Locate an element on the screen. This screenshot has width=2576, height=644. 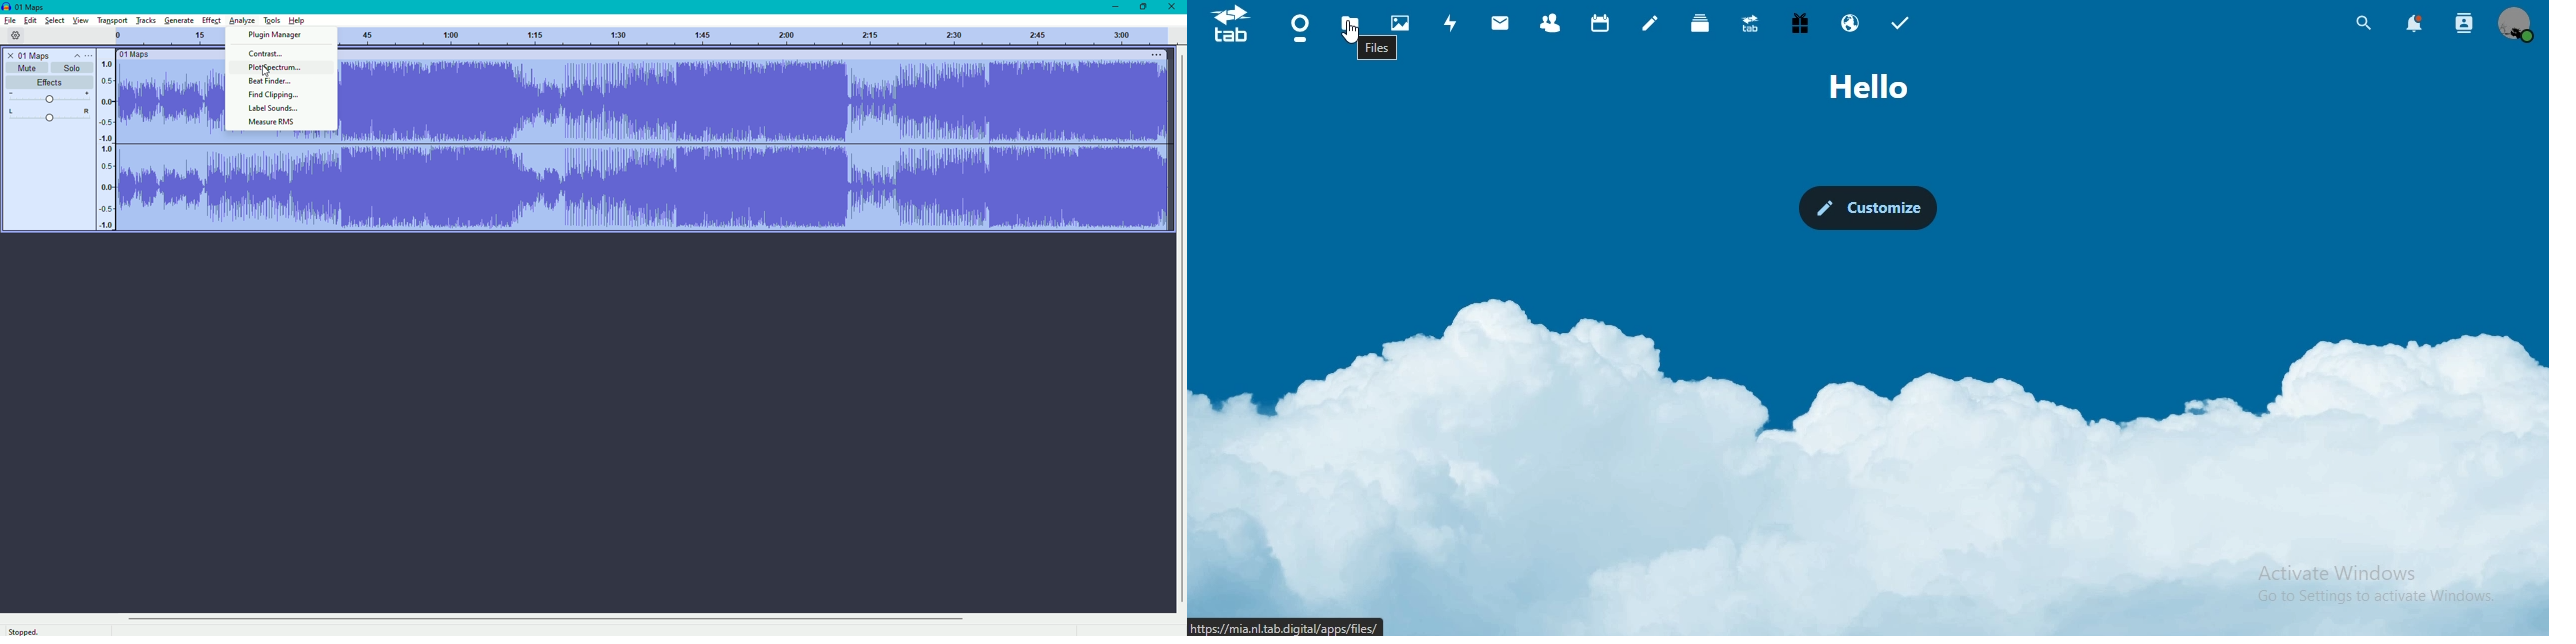
Help is located at coordinates (294, 20).